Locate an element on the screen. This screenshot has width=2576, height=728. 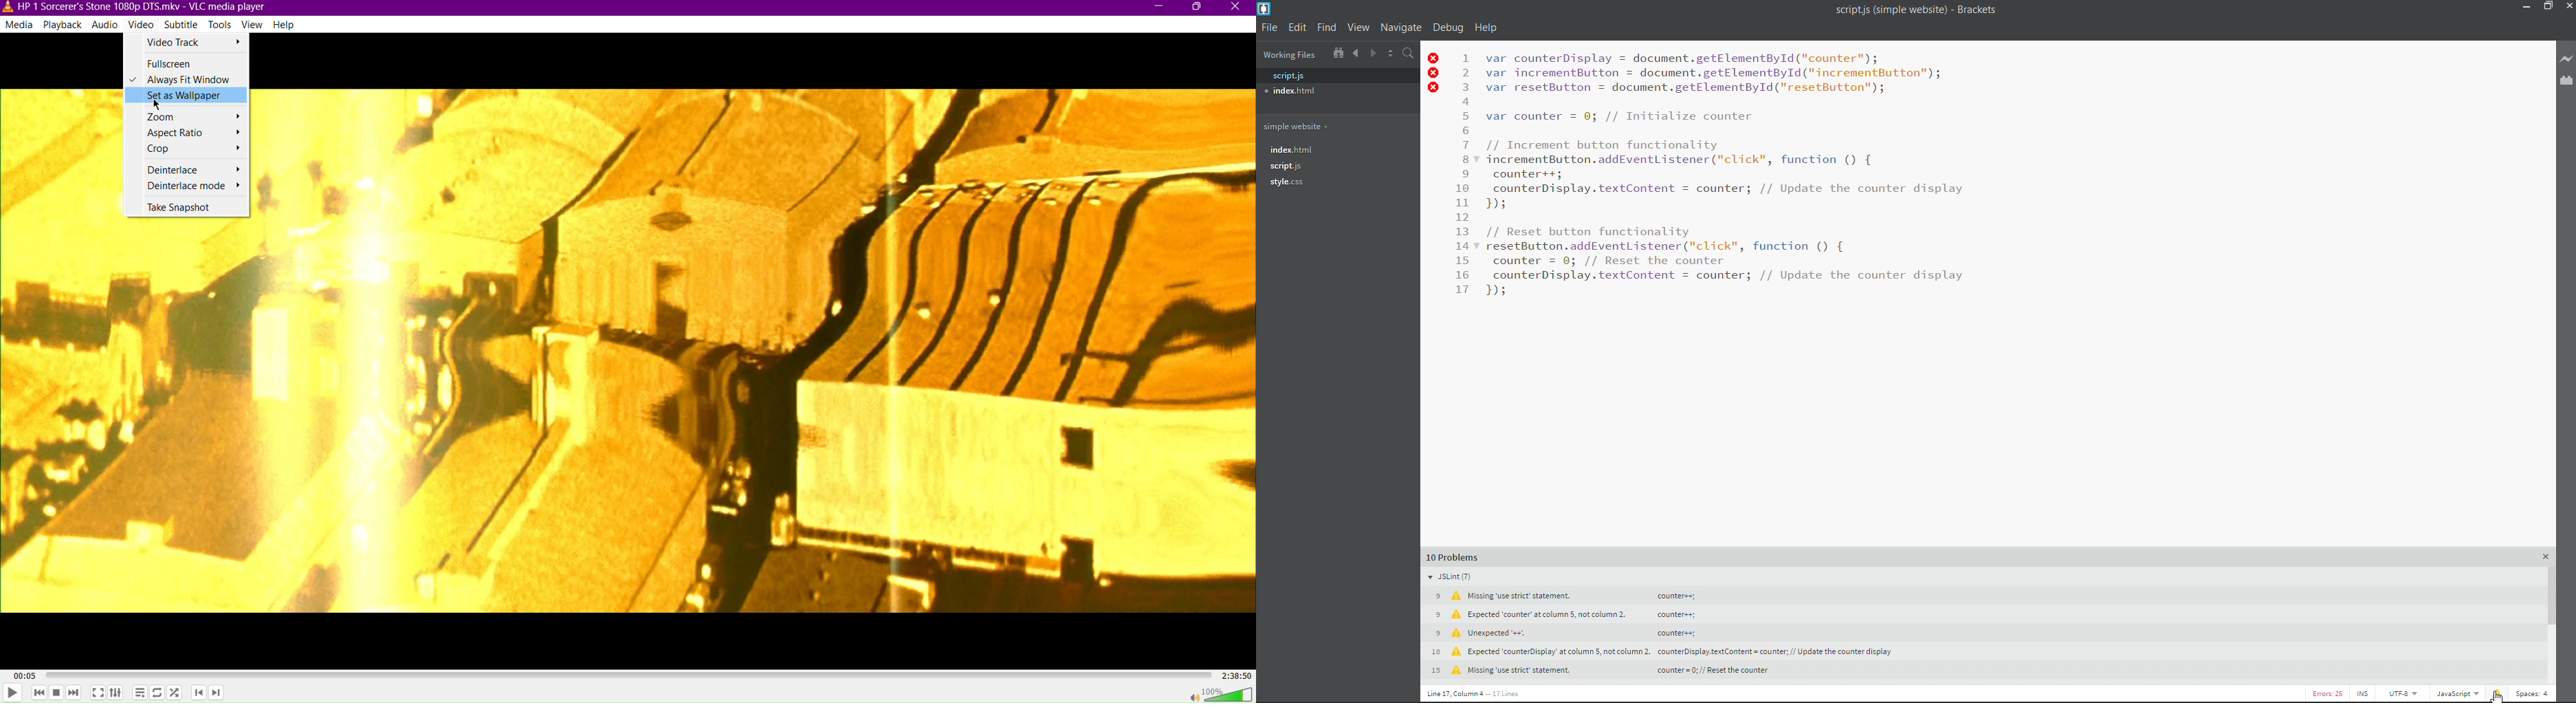
logo is located at coordinates (1266, 9).